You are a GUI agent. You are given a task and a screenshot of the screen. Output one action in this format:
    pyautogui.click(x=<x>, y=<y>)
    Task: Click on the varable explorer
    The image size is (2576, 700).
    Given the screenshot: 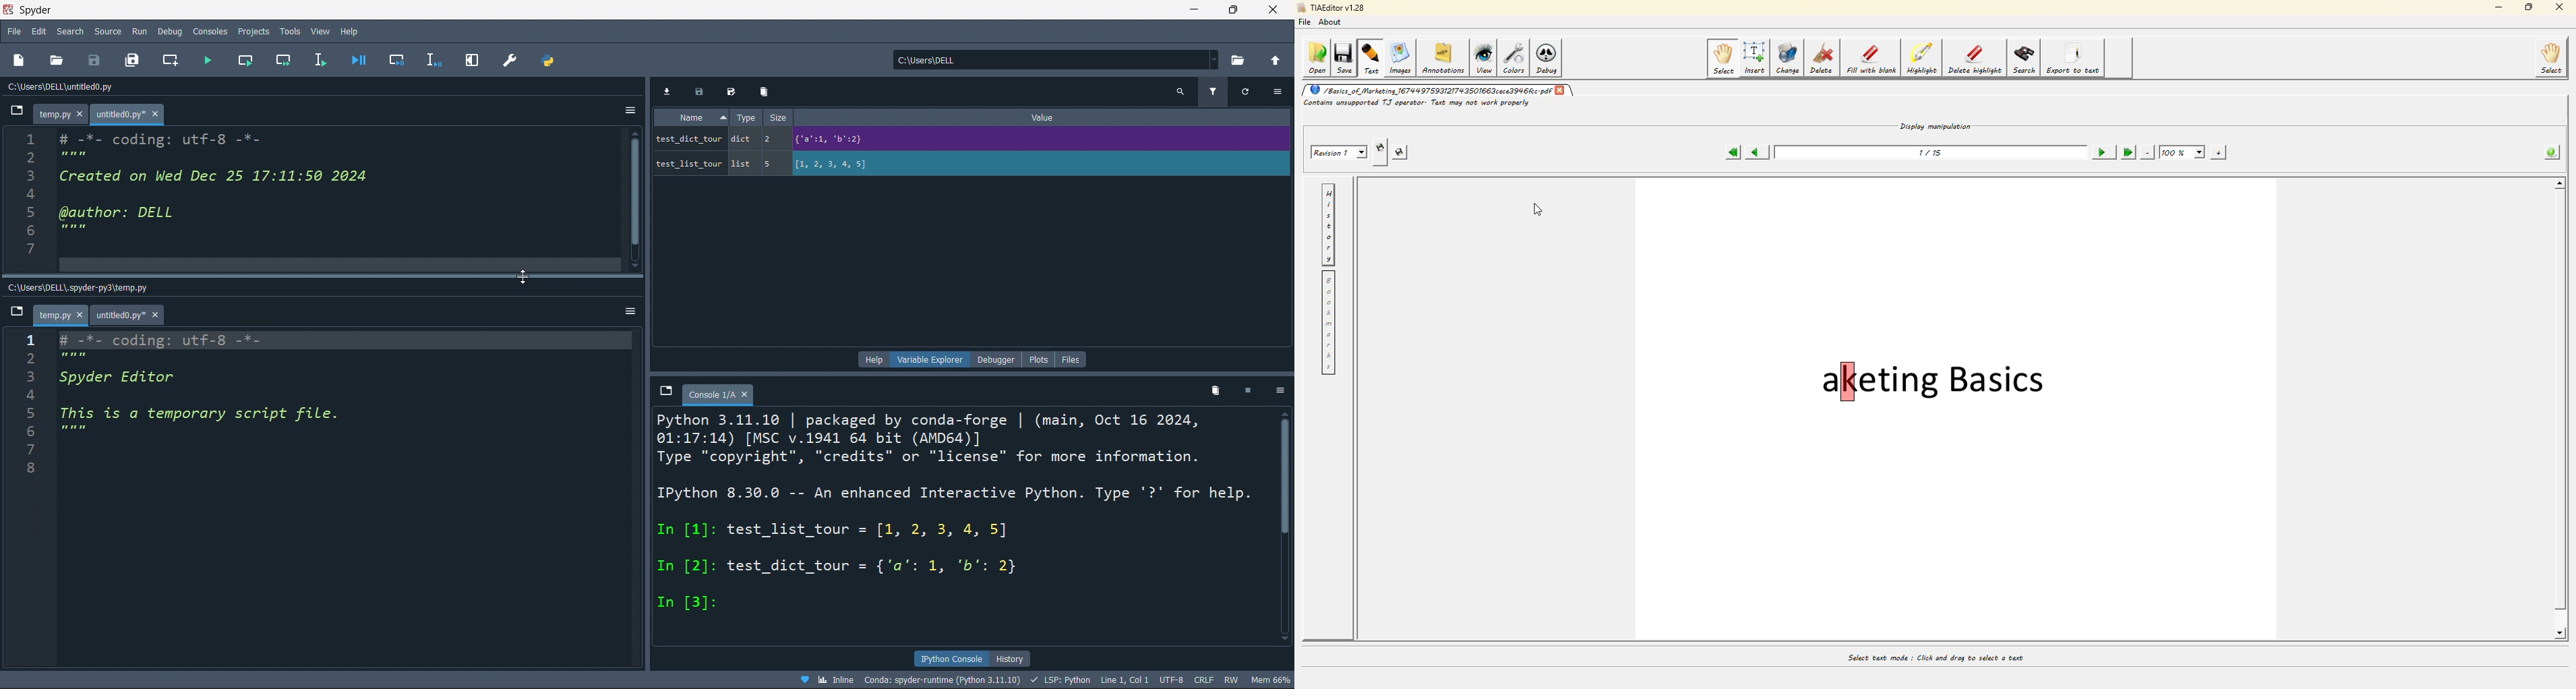 What is the action you would take?
    pyautogui.click(x=928, y=361)
    